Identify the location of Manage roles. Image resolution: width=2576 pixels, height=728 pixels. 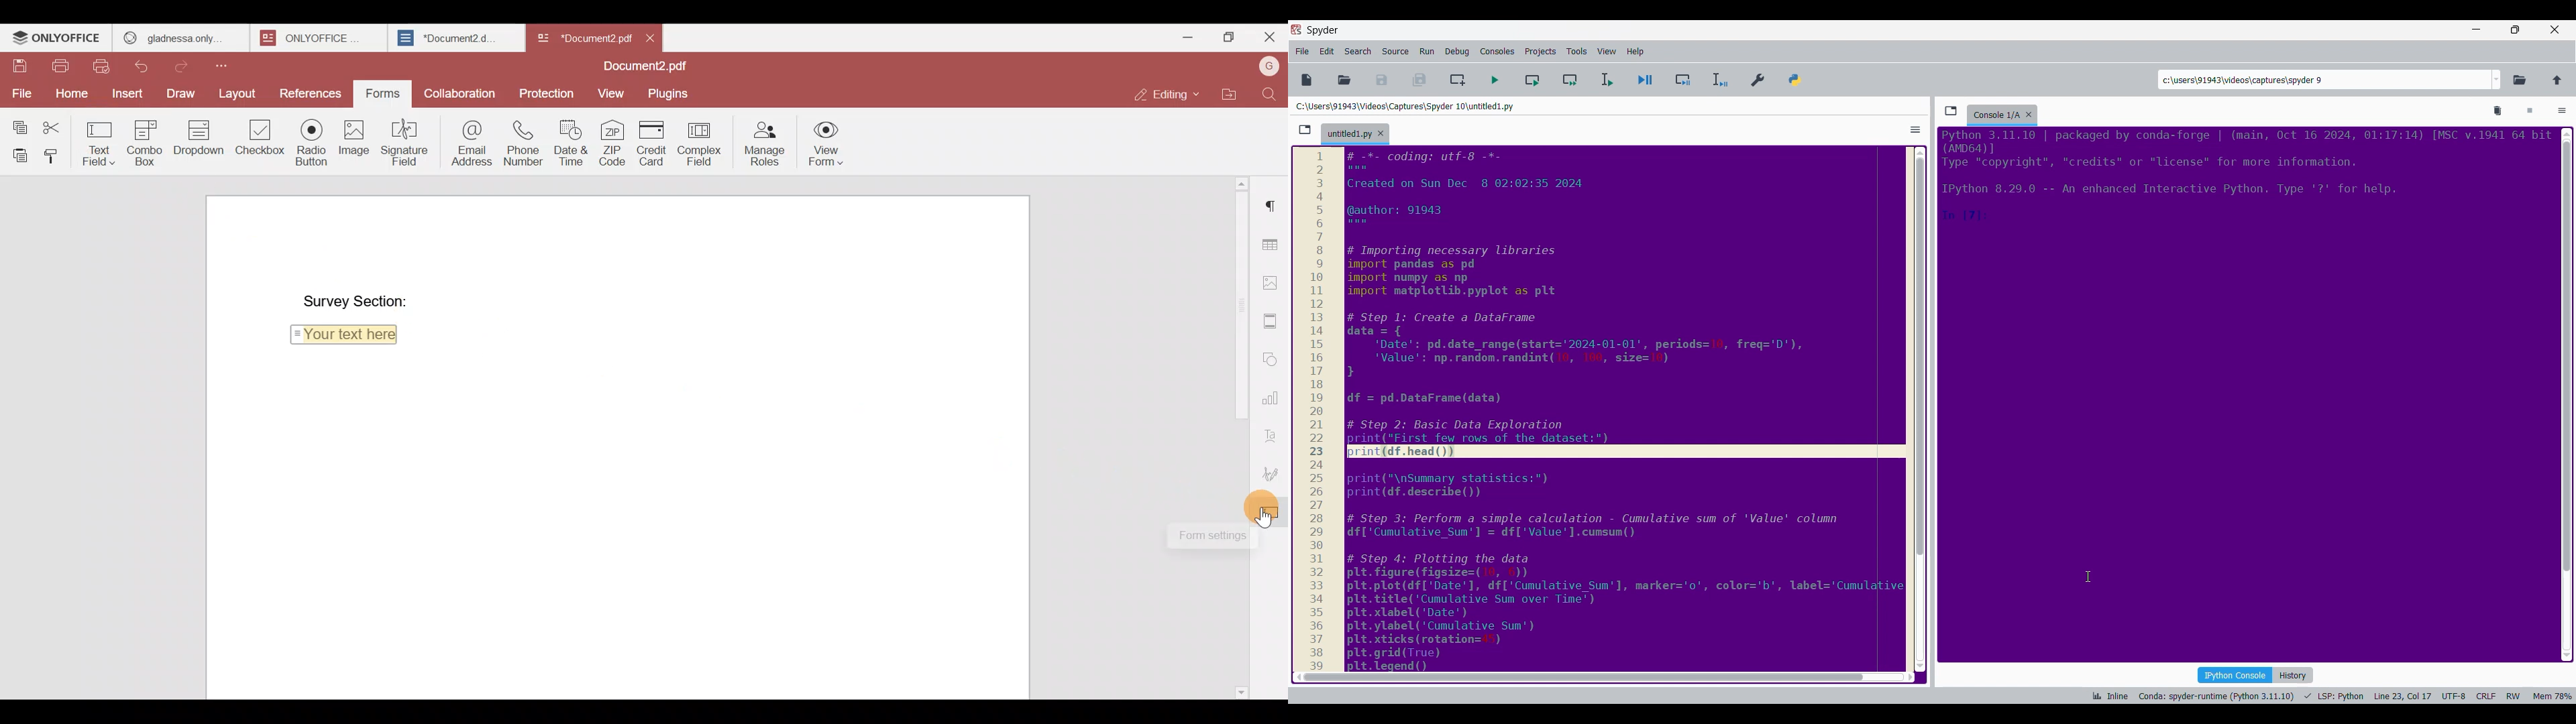
(765, 141).